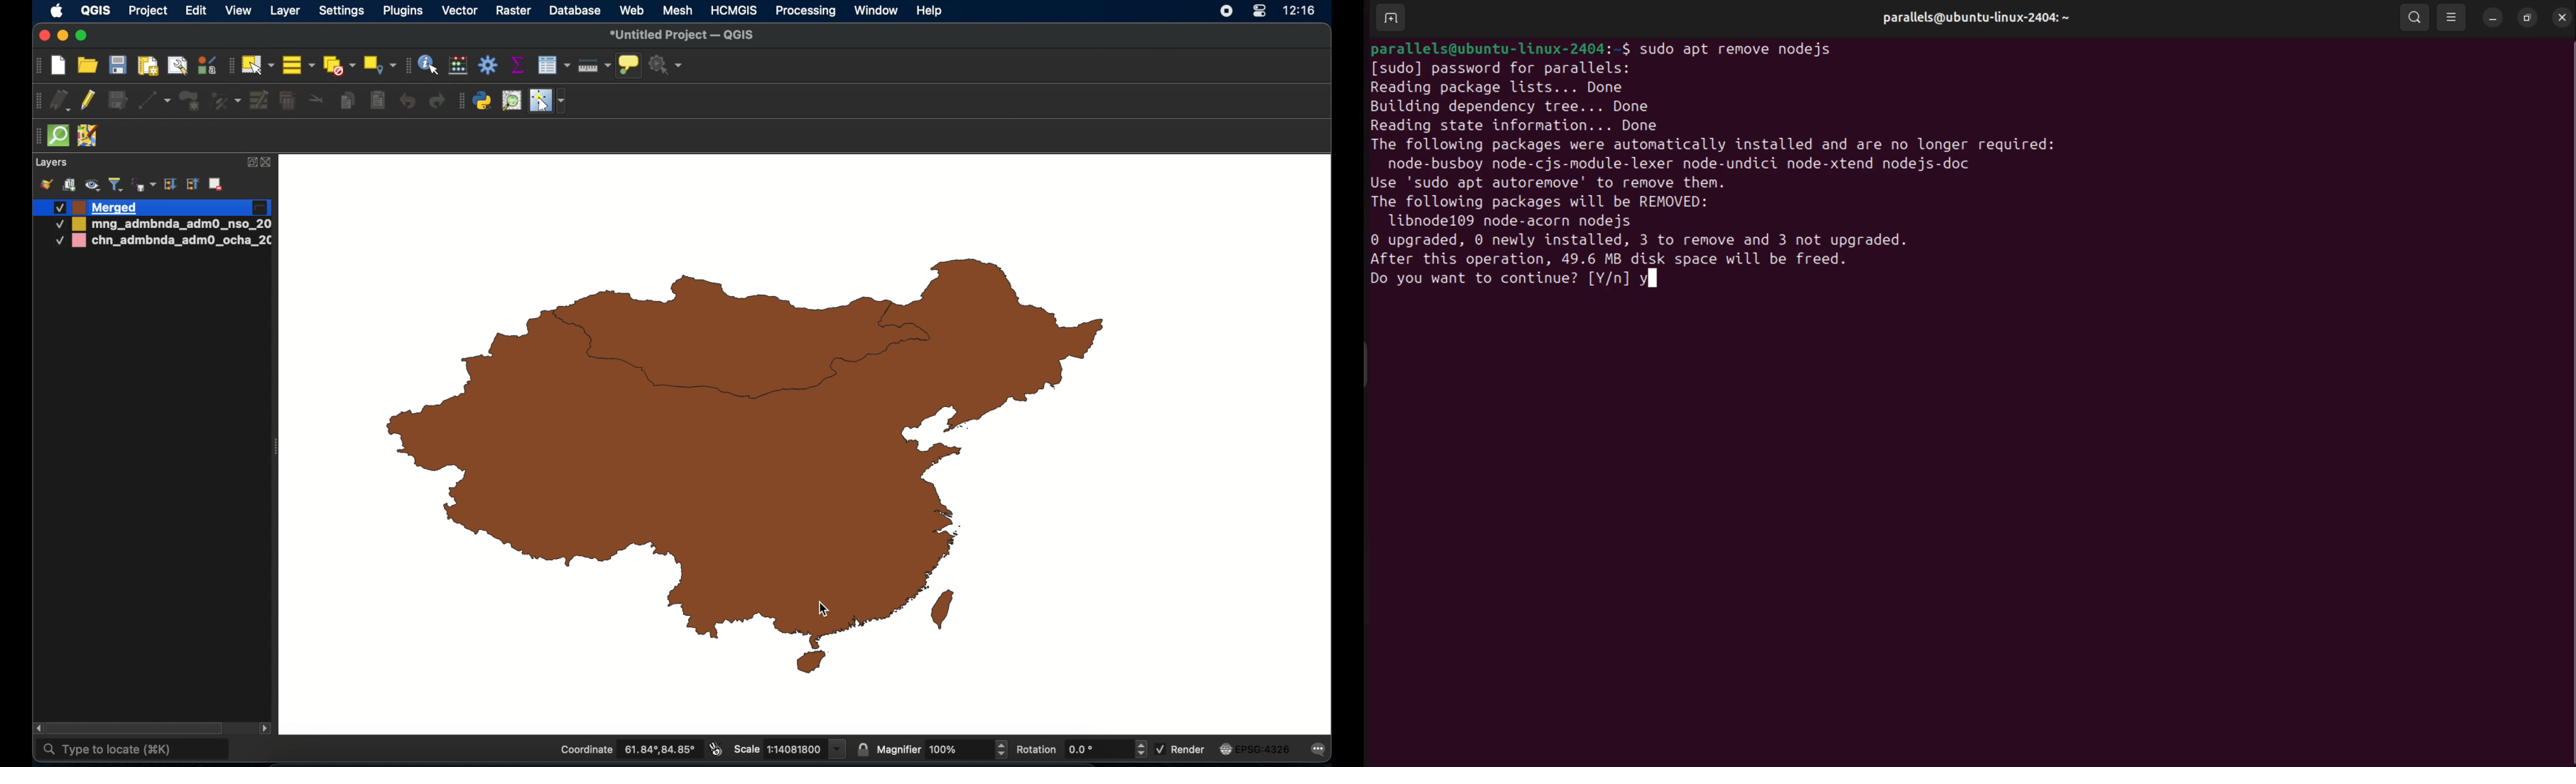  What do you see at coordinates (259, 208) in the screenshot?
I see `edited layer icon` at bounding box center [259, 208].